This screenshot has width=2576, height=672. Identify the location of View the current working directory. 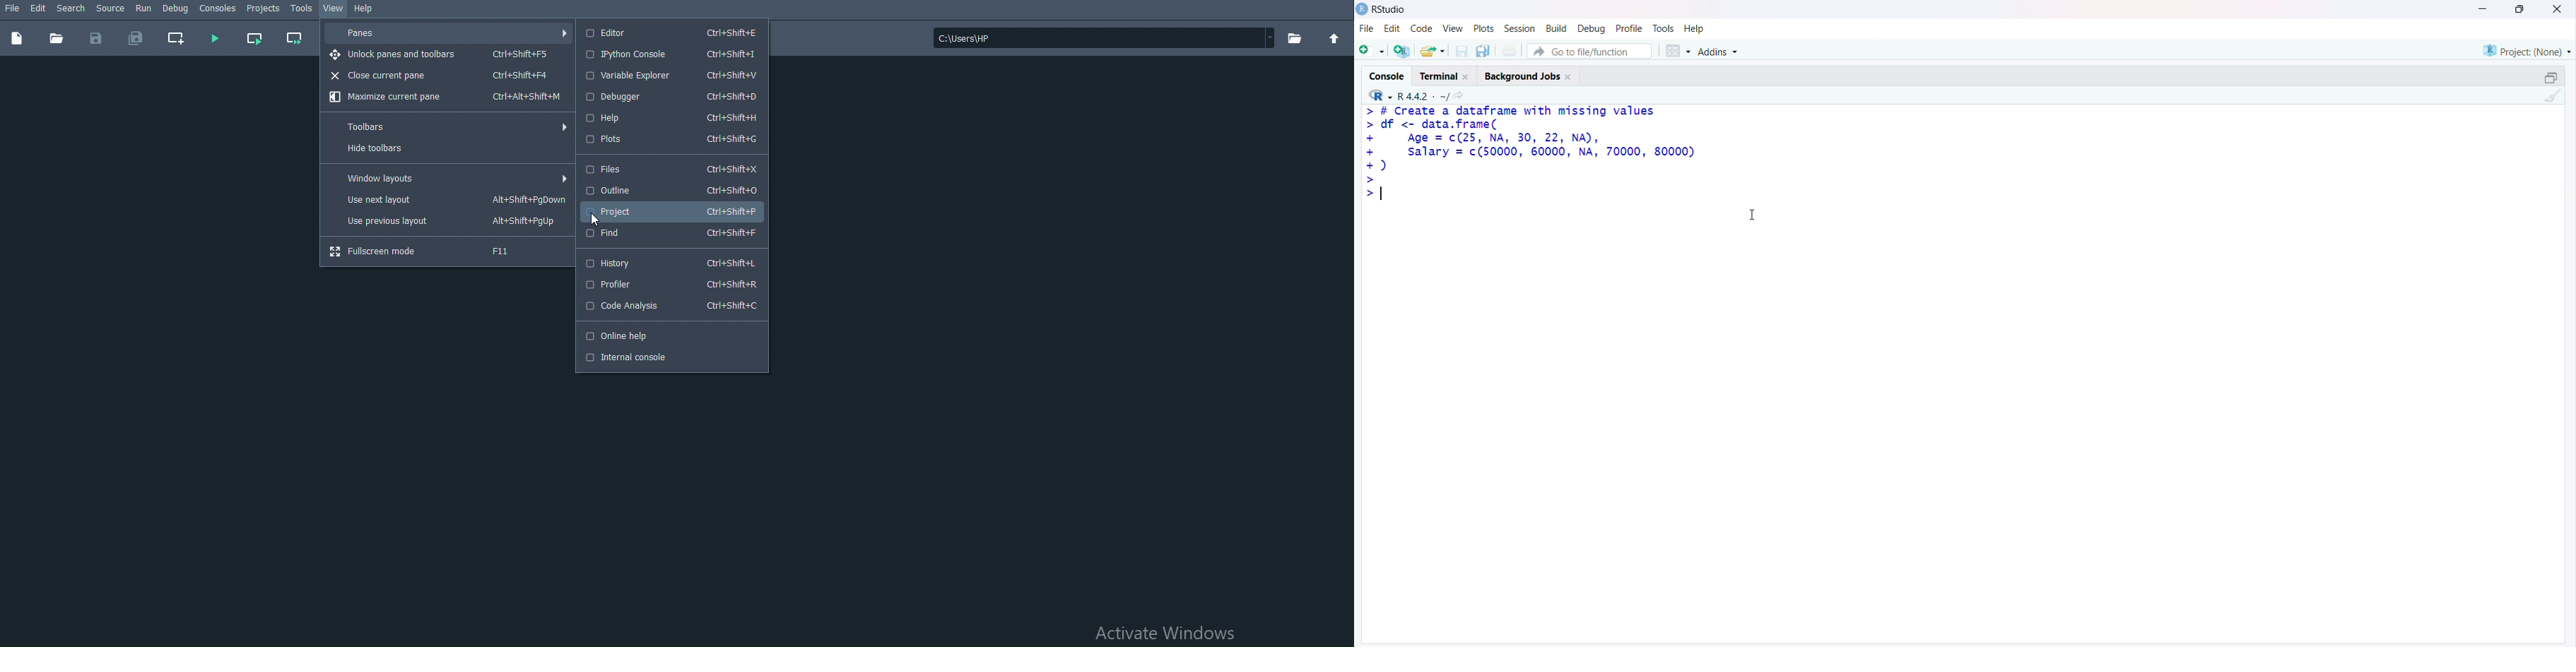
(1464, 94).